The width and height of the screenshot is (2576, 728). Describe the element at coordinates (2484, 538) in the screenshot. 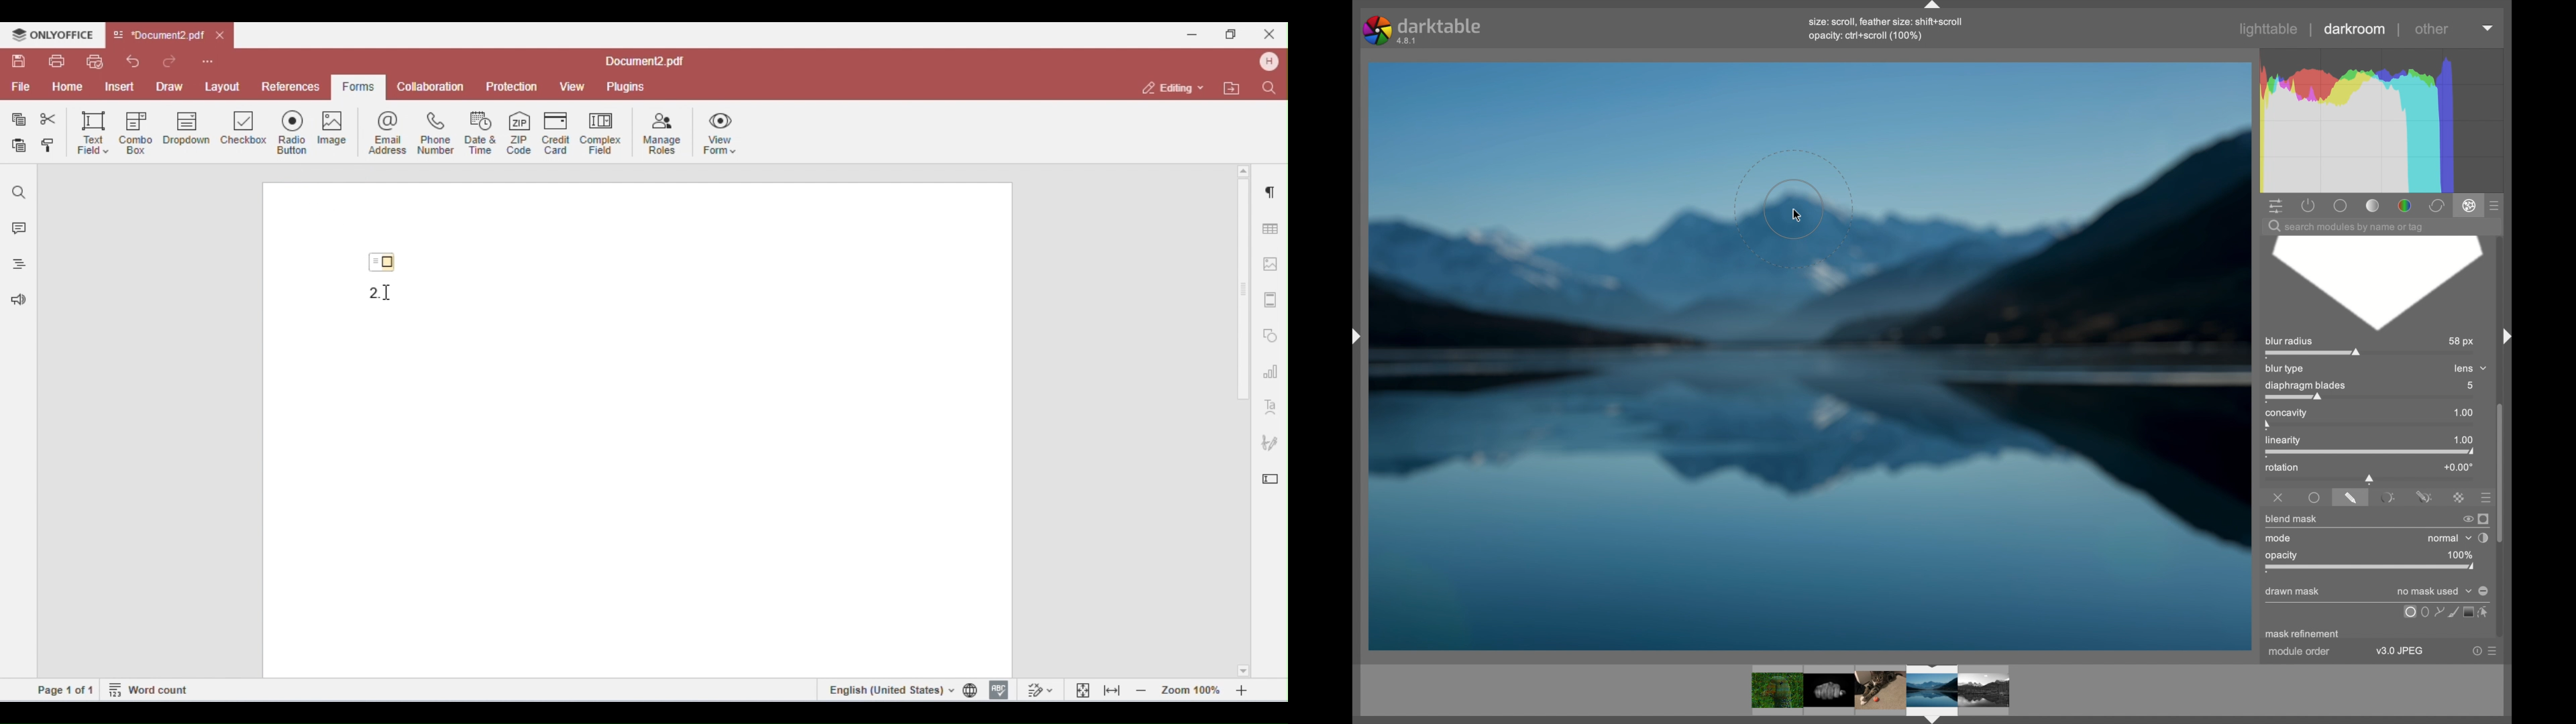

I see `toggle blending order` at that location.